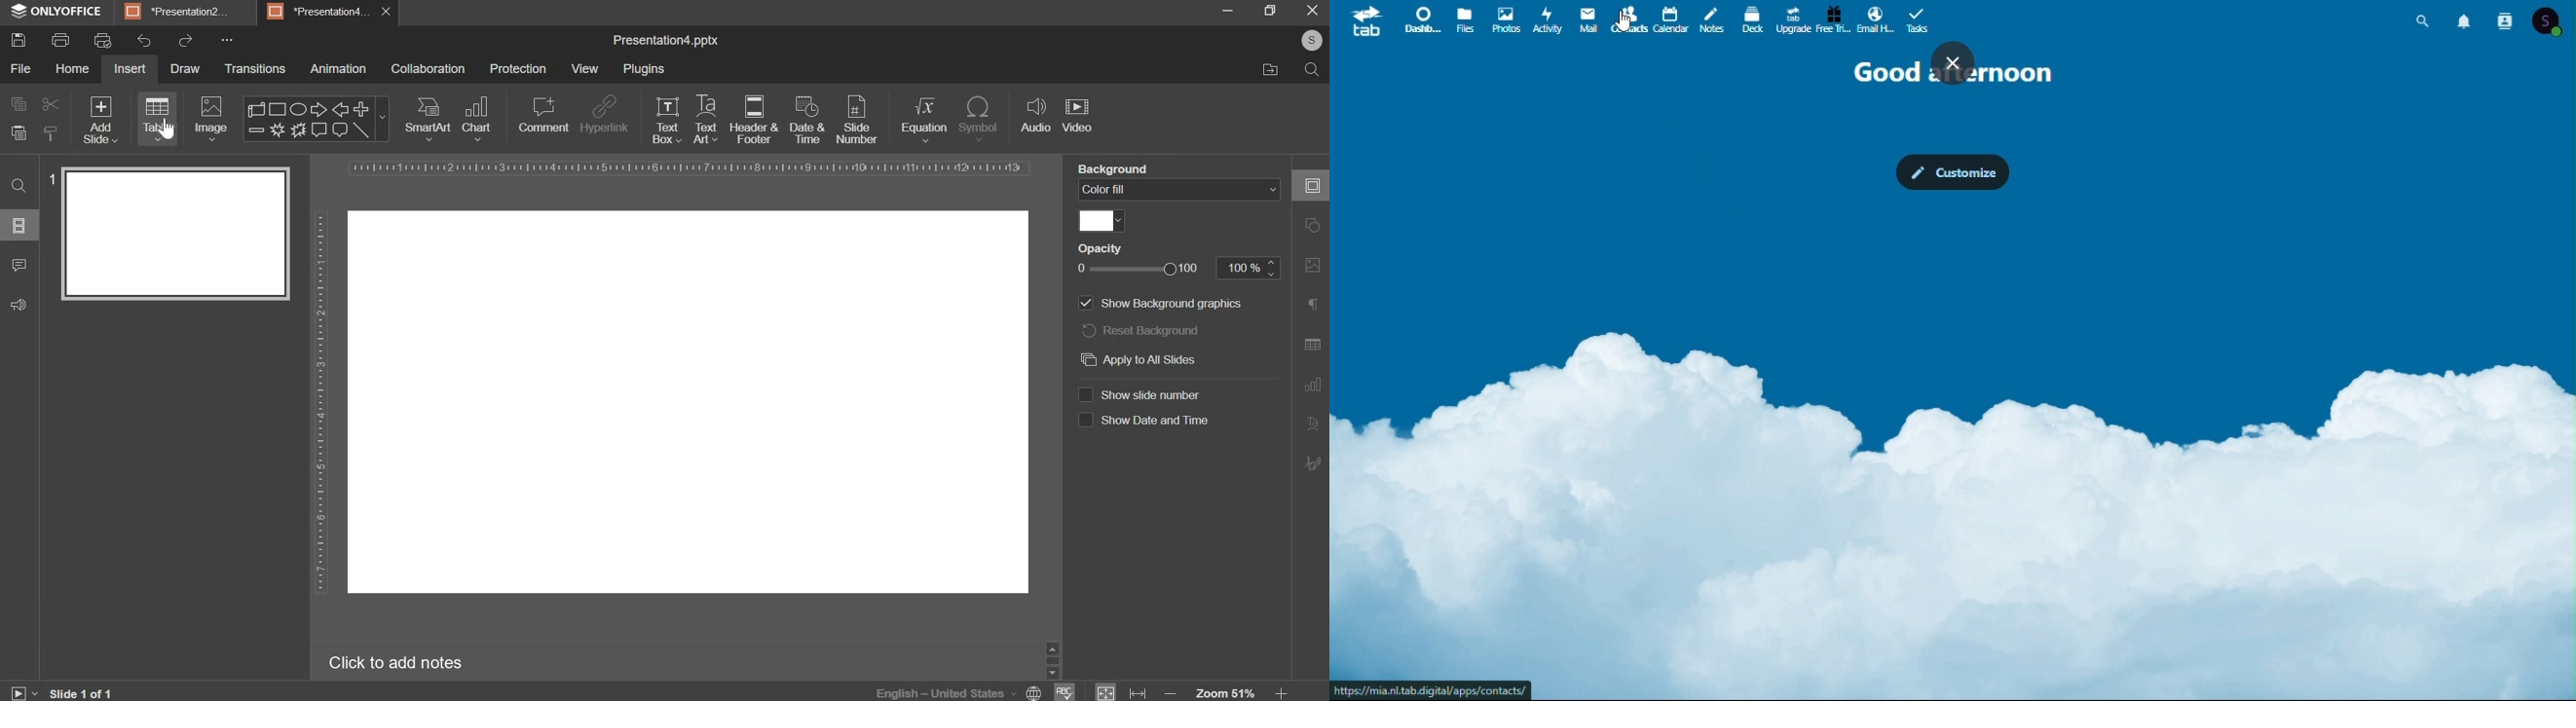 The height and width of the screenshot is (728, 2576). What do you see at coordinates (1067, 691) in the screenshot?
I see `spell checking` at bounding box center [1067, 691].